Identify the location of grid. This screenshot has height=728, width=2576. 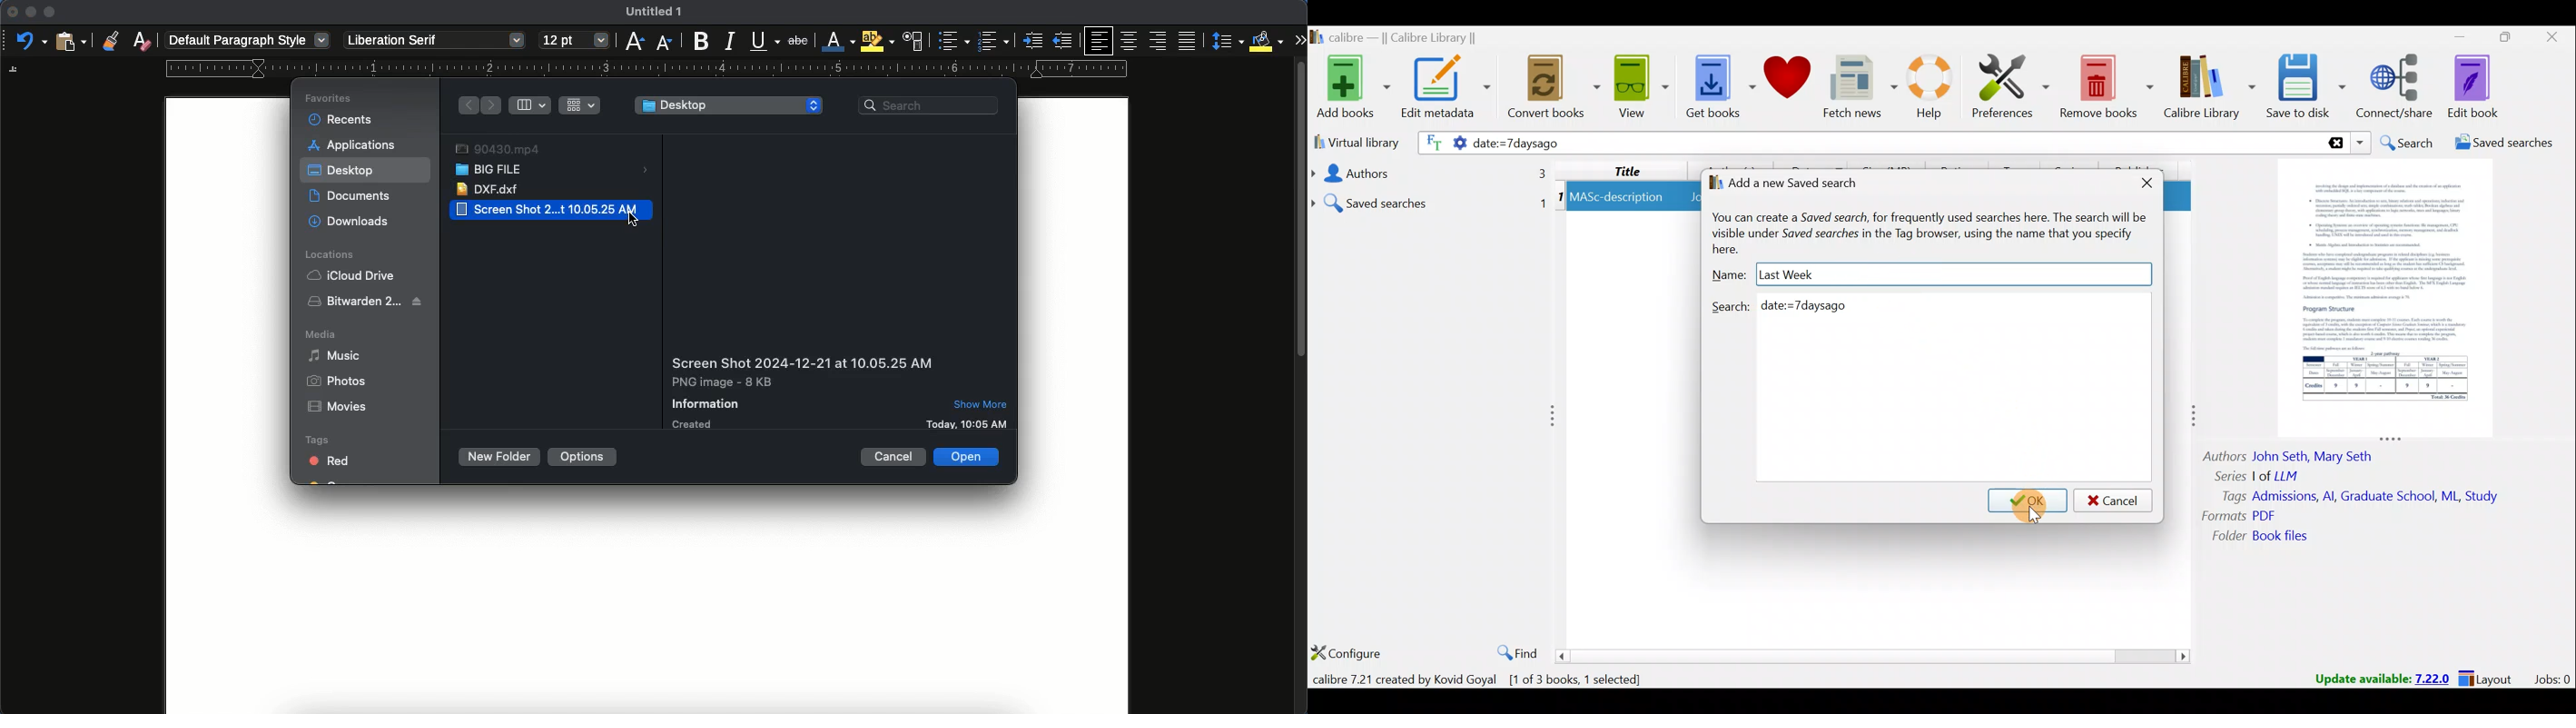
(580, 105).